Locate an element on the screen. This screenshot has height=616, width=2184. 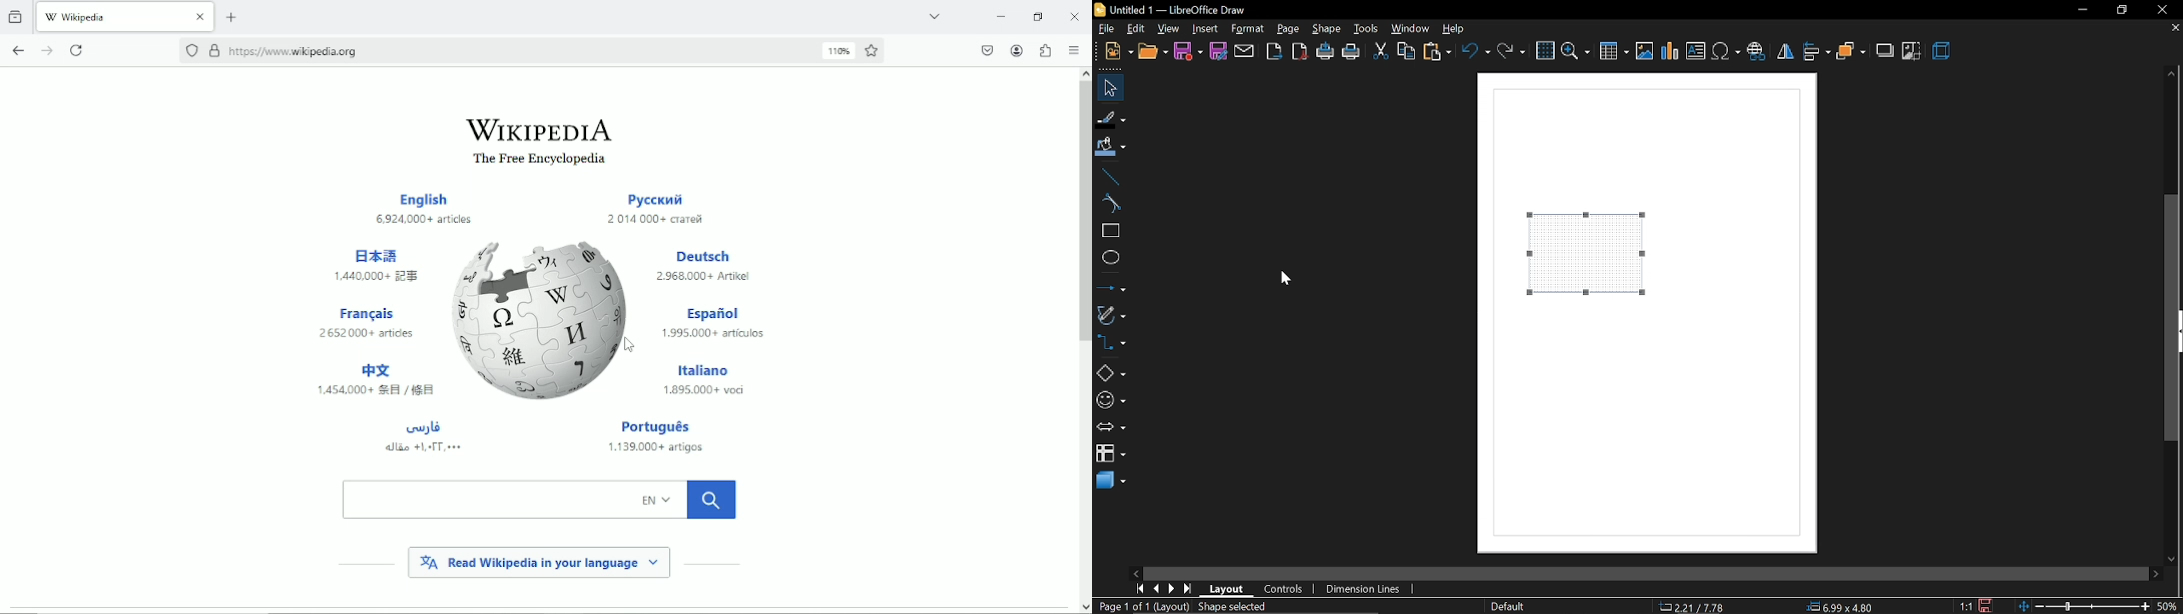
vertical scrollbar is located at coordinates (1083, 214).